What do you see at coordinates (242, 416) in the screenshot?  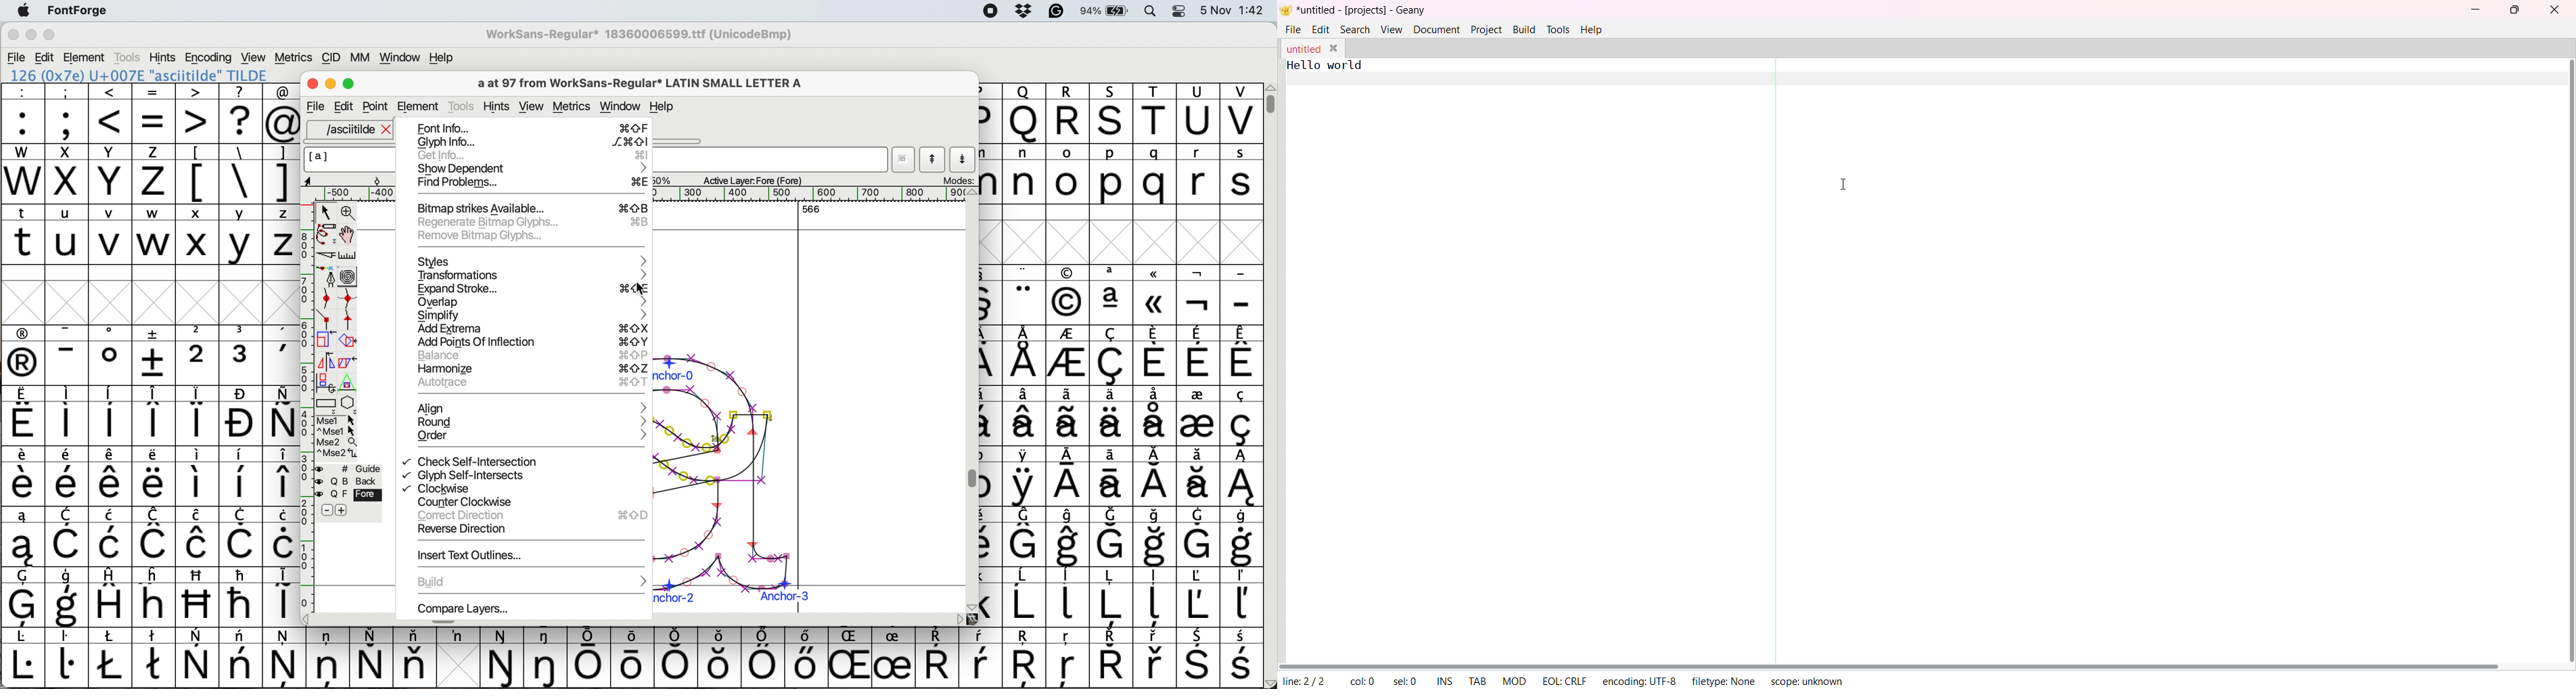 I see `symbol` at bounding box center [242, 416].